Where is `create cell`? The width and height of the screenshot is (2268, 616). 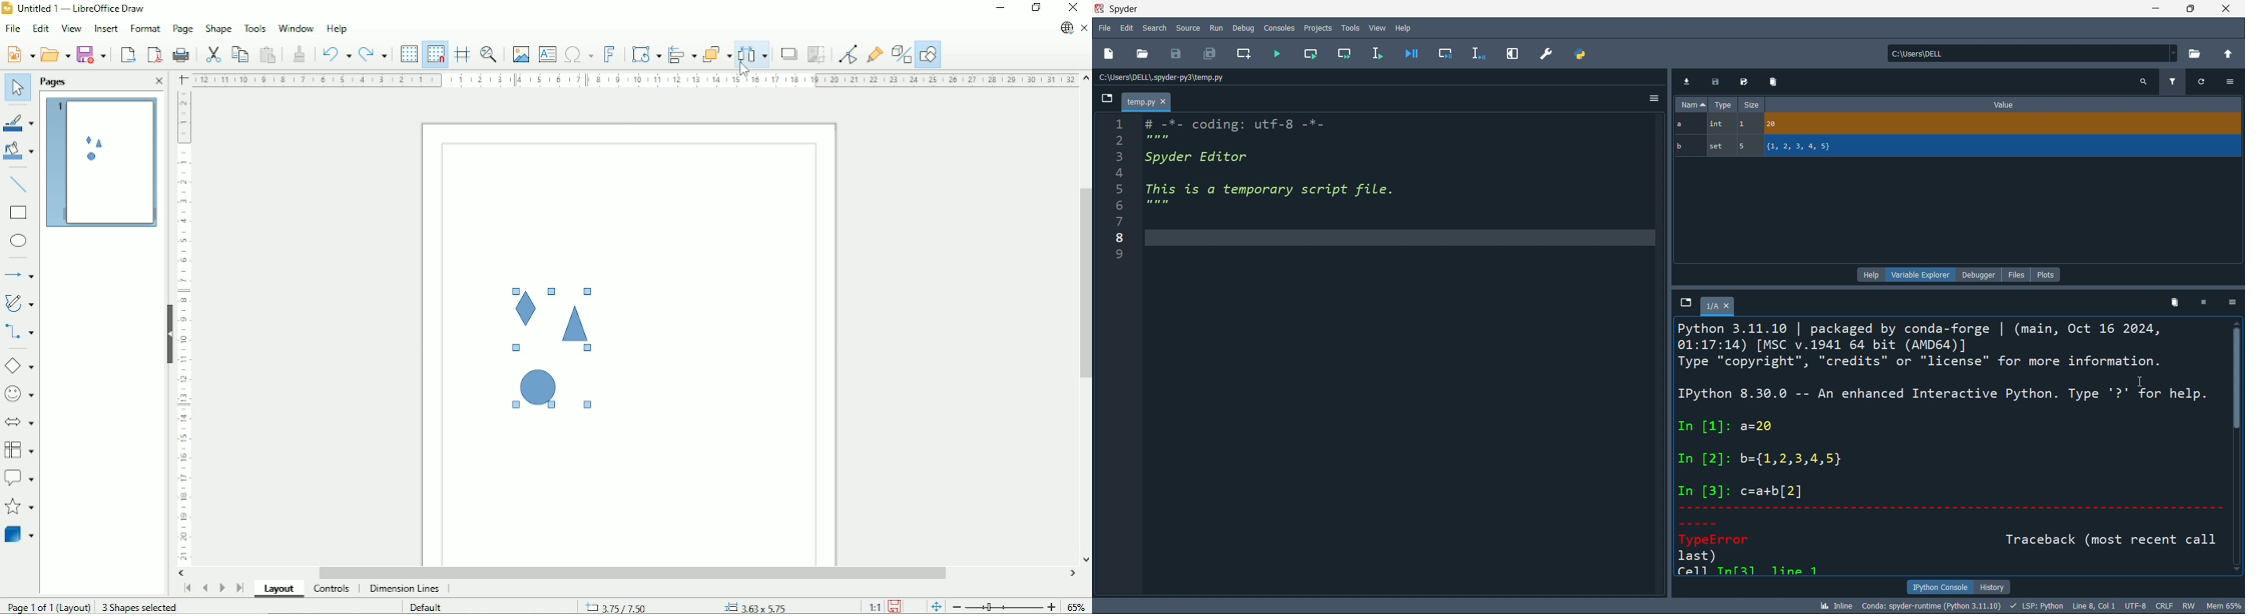 create cell is located at coordinates (1242, 55).